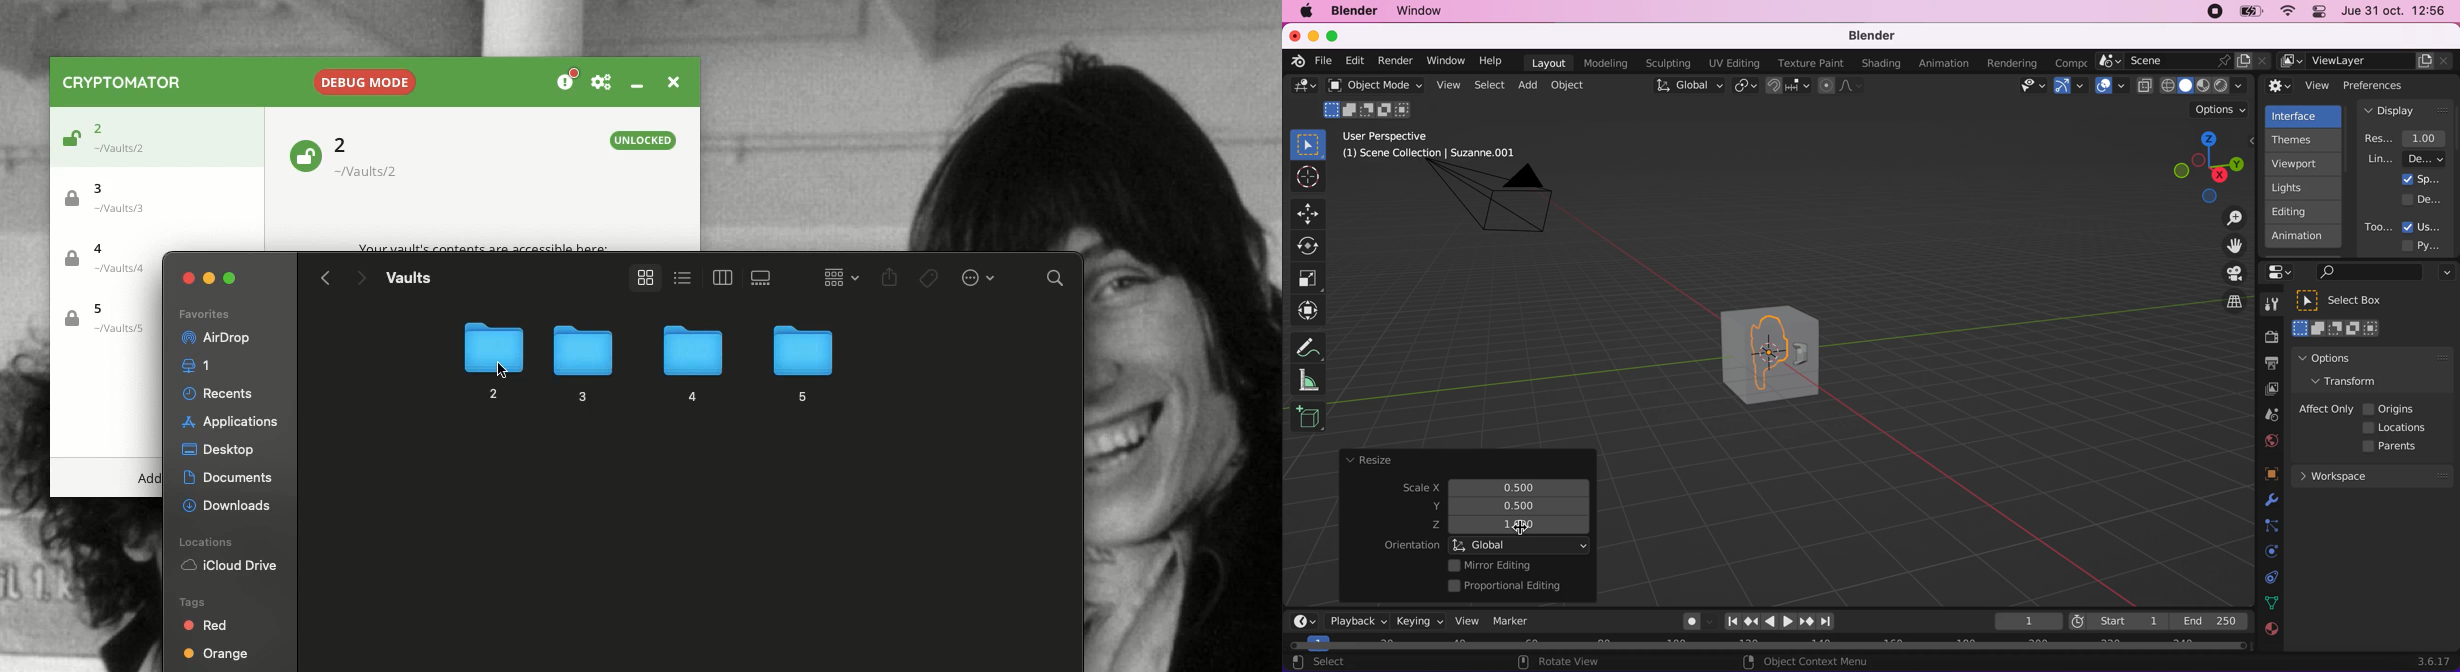 Image resolution: width=2464 pixels, height=672 pixels. What do you see at coordinates (568, 81) in the screenshot?
I see `Donation` at bounding box center [568, 81].